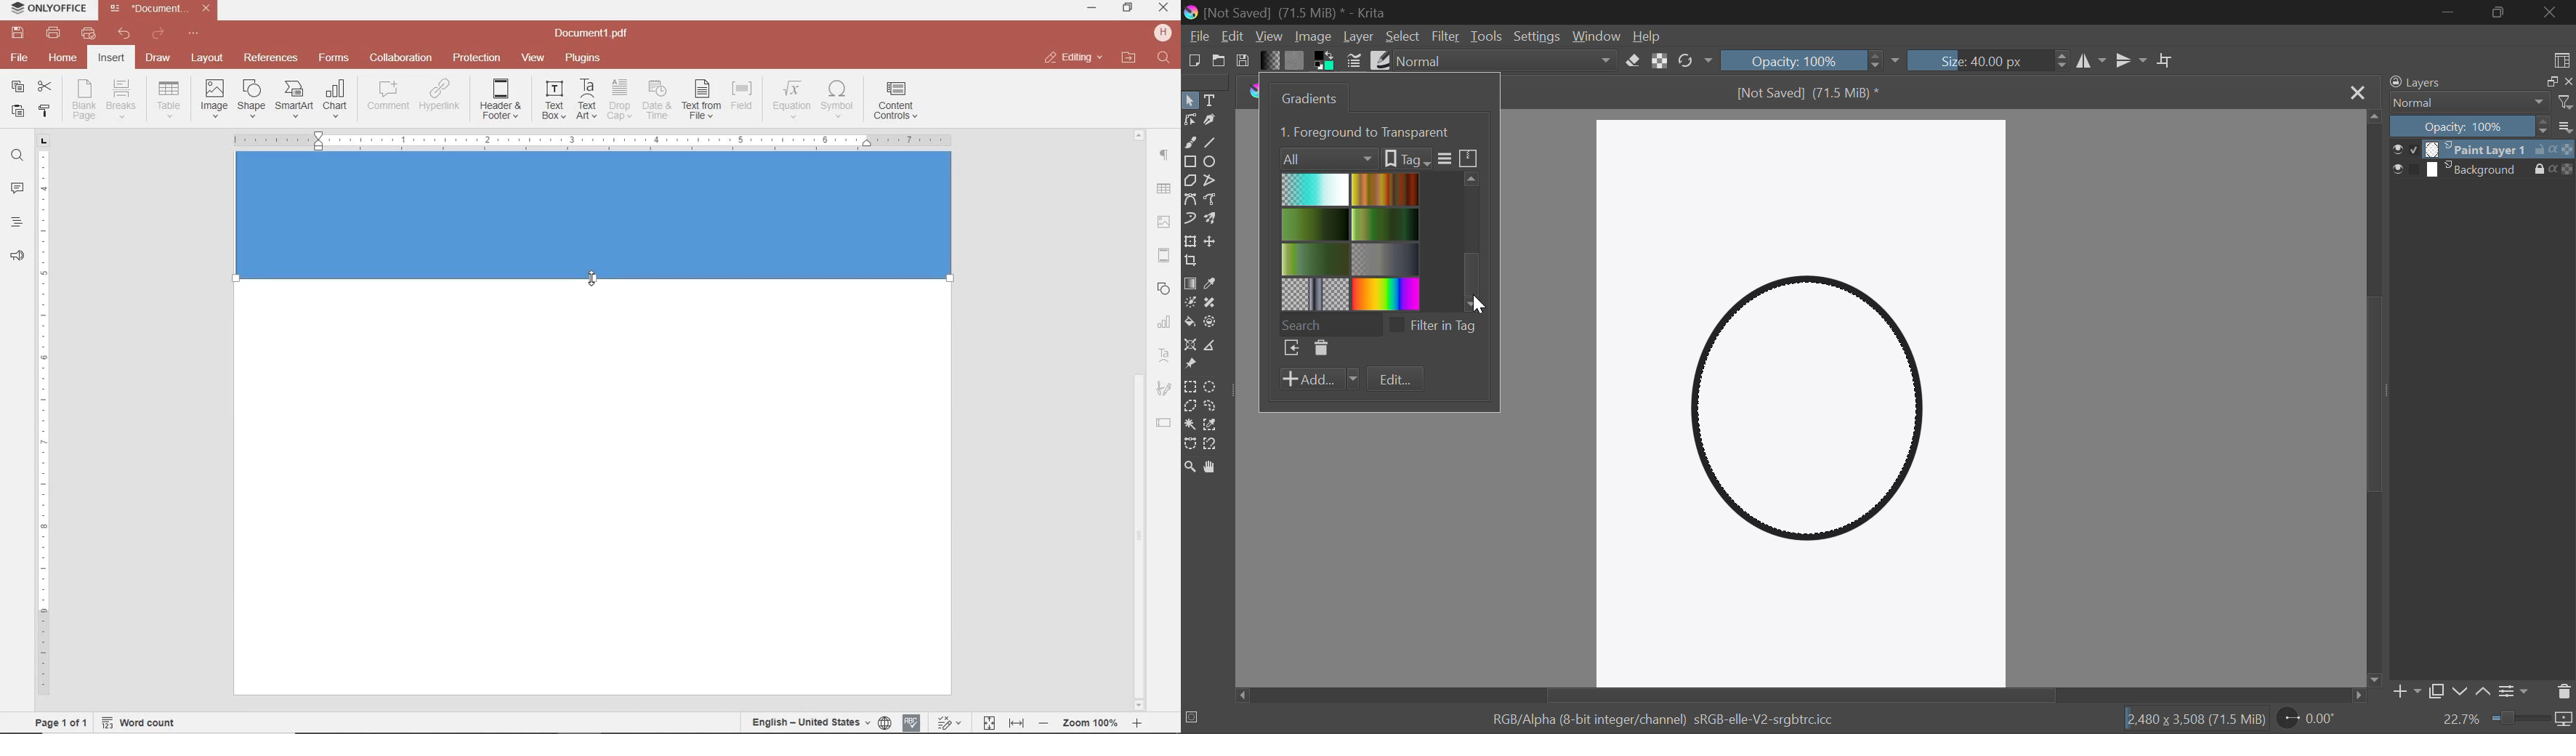 This screenshot has width=2576, height=756. I want to click on Minimize, so click(2500, 13).